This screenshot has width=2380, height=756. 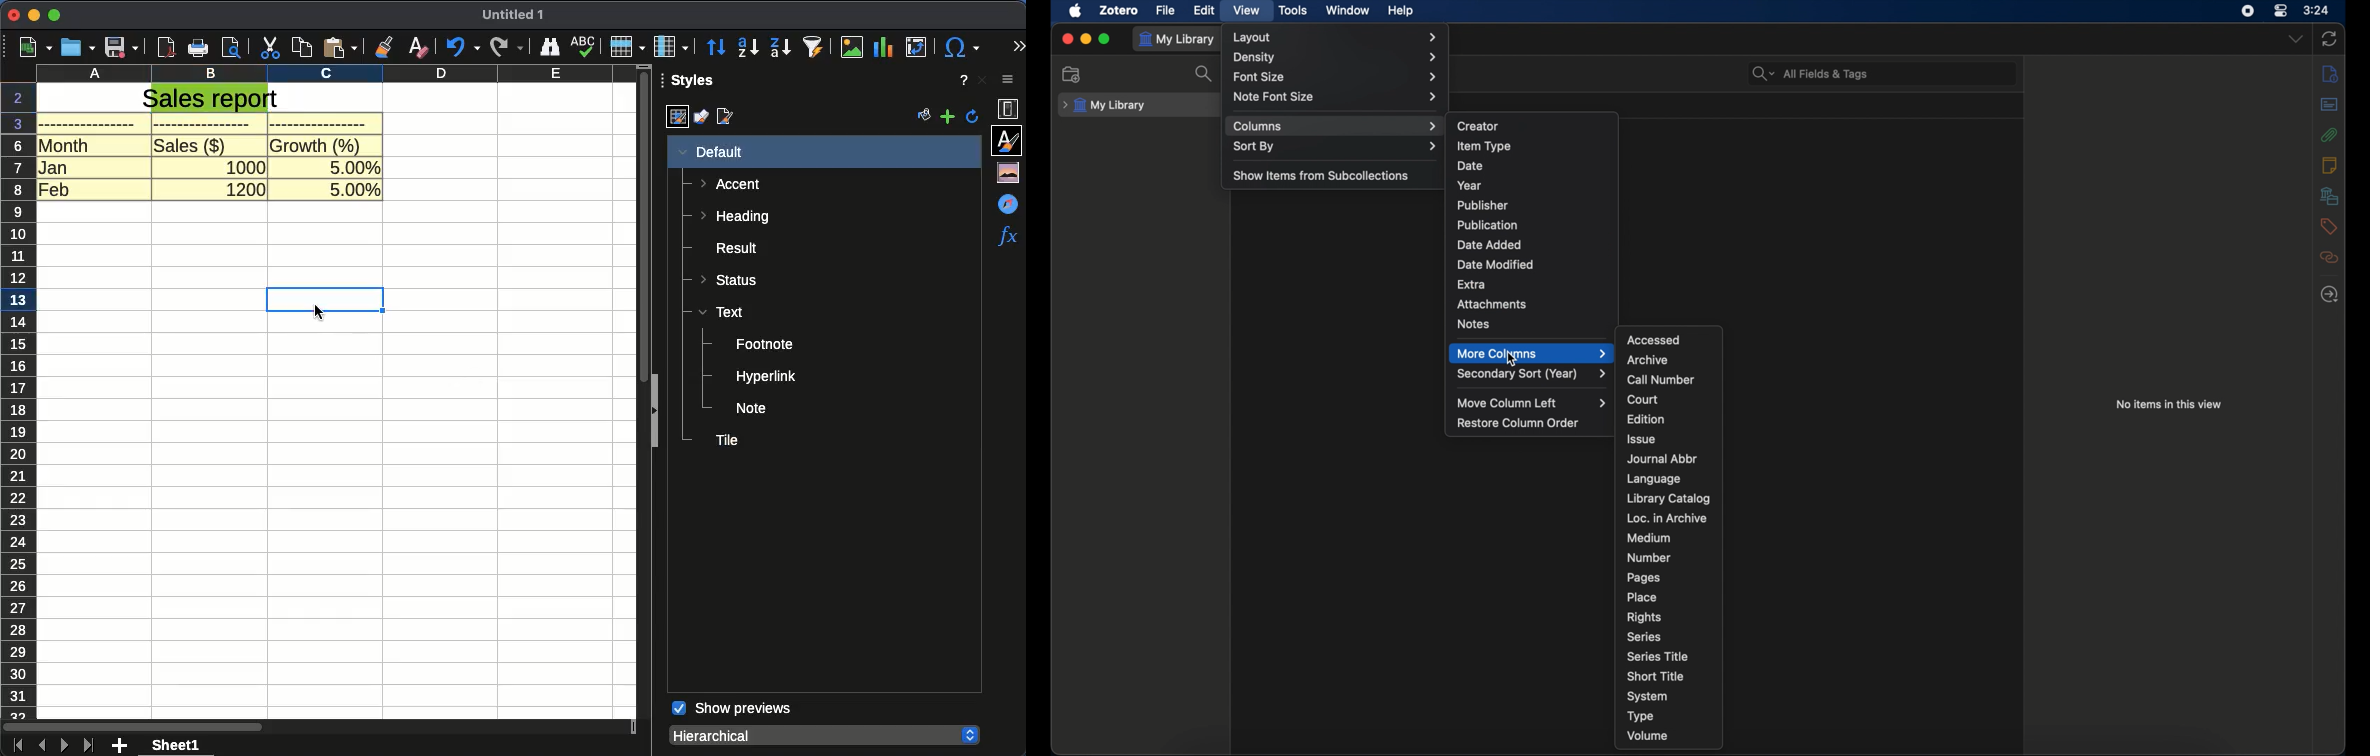 I want to click on sort, so click(x=717, y=48).